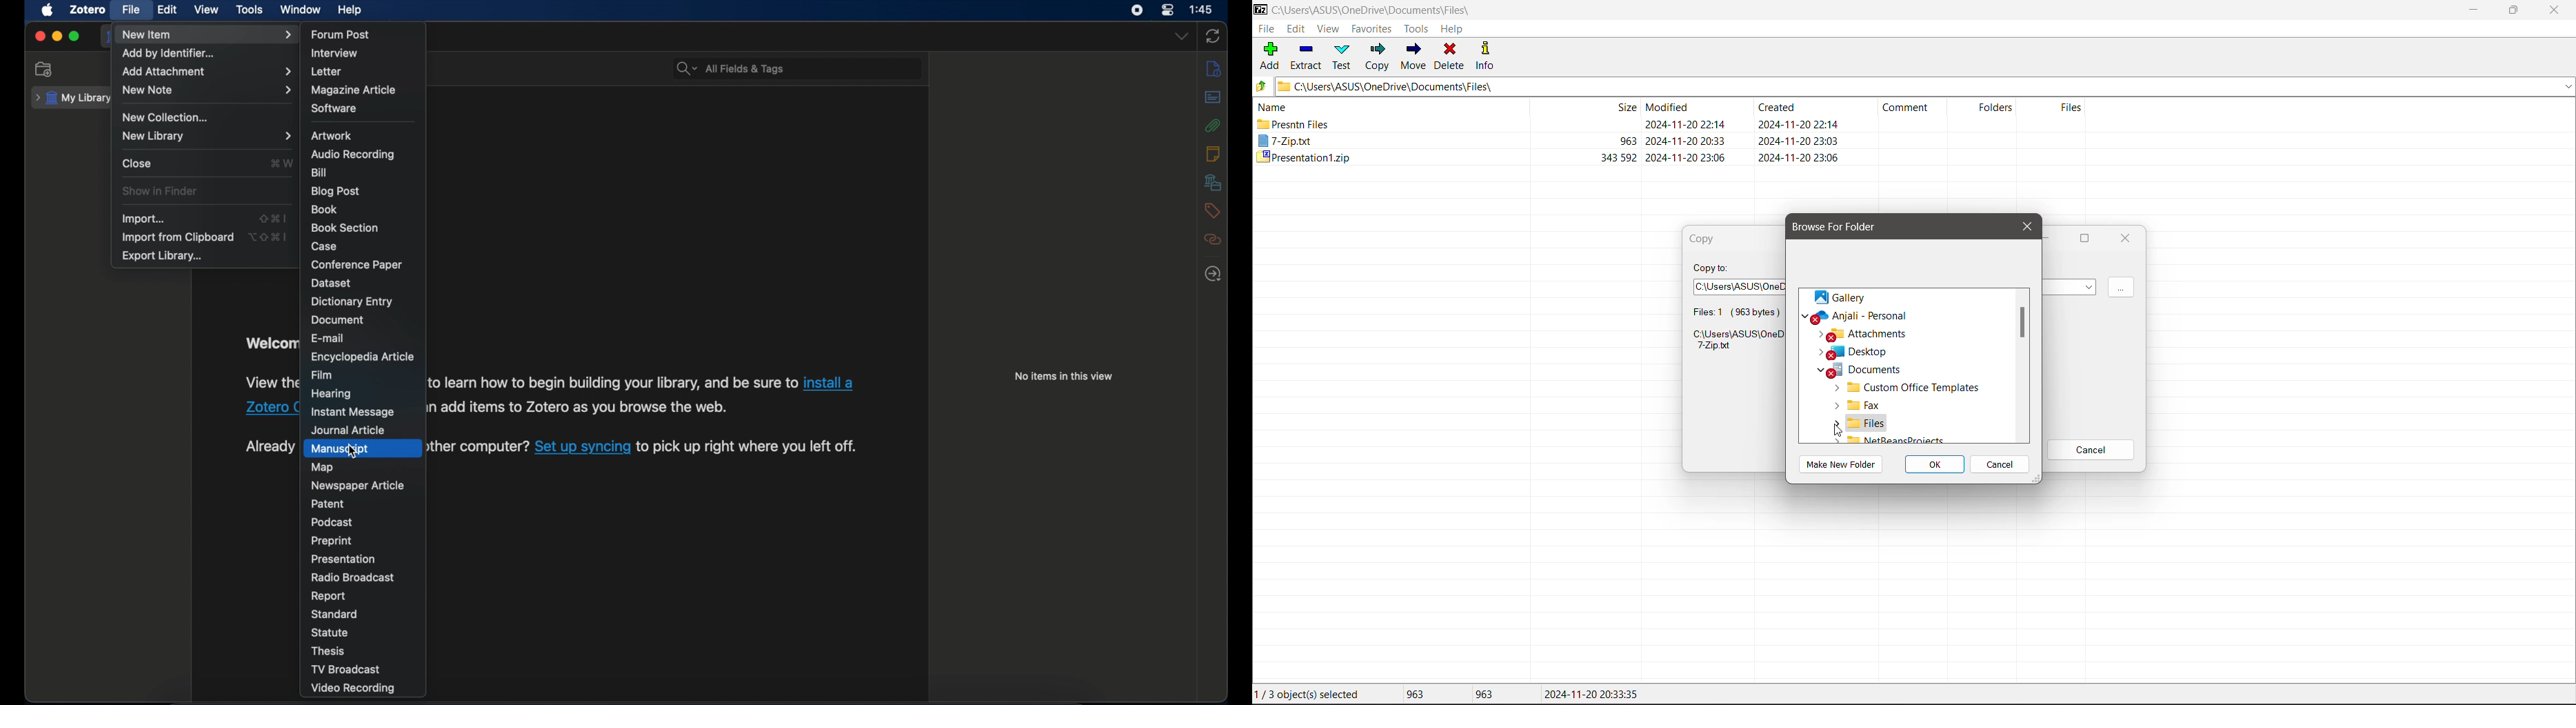 The width and height of the screenshot is (2576, 728). Describe the element at coordinates (333, 283) in the screenshot. I see `dataset` at that location.